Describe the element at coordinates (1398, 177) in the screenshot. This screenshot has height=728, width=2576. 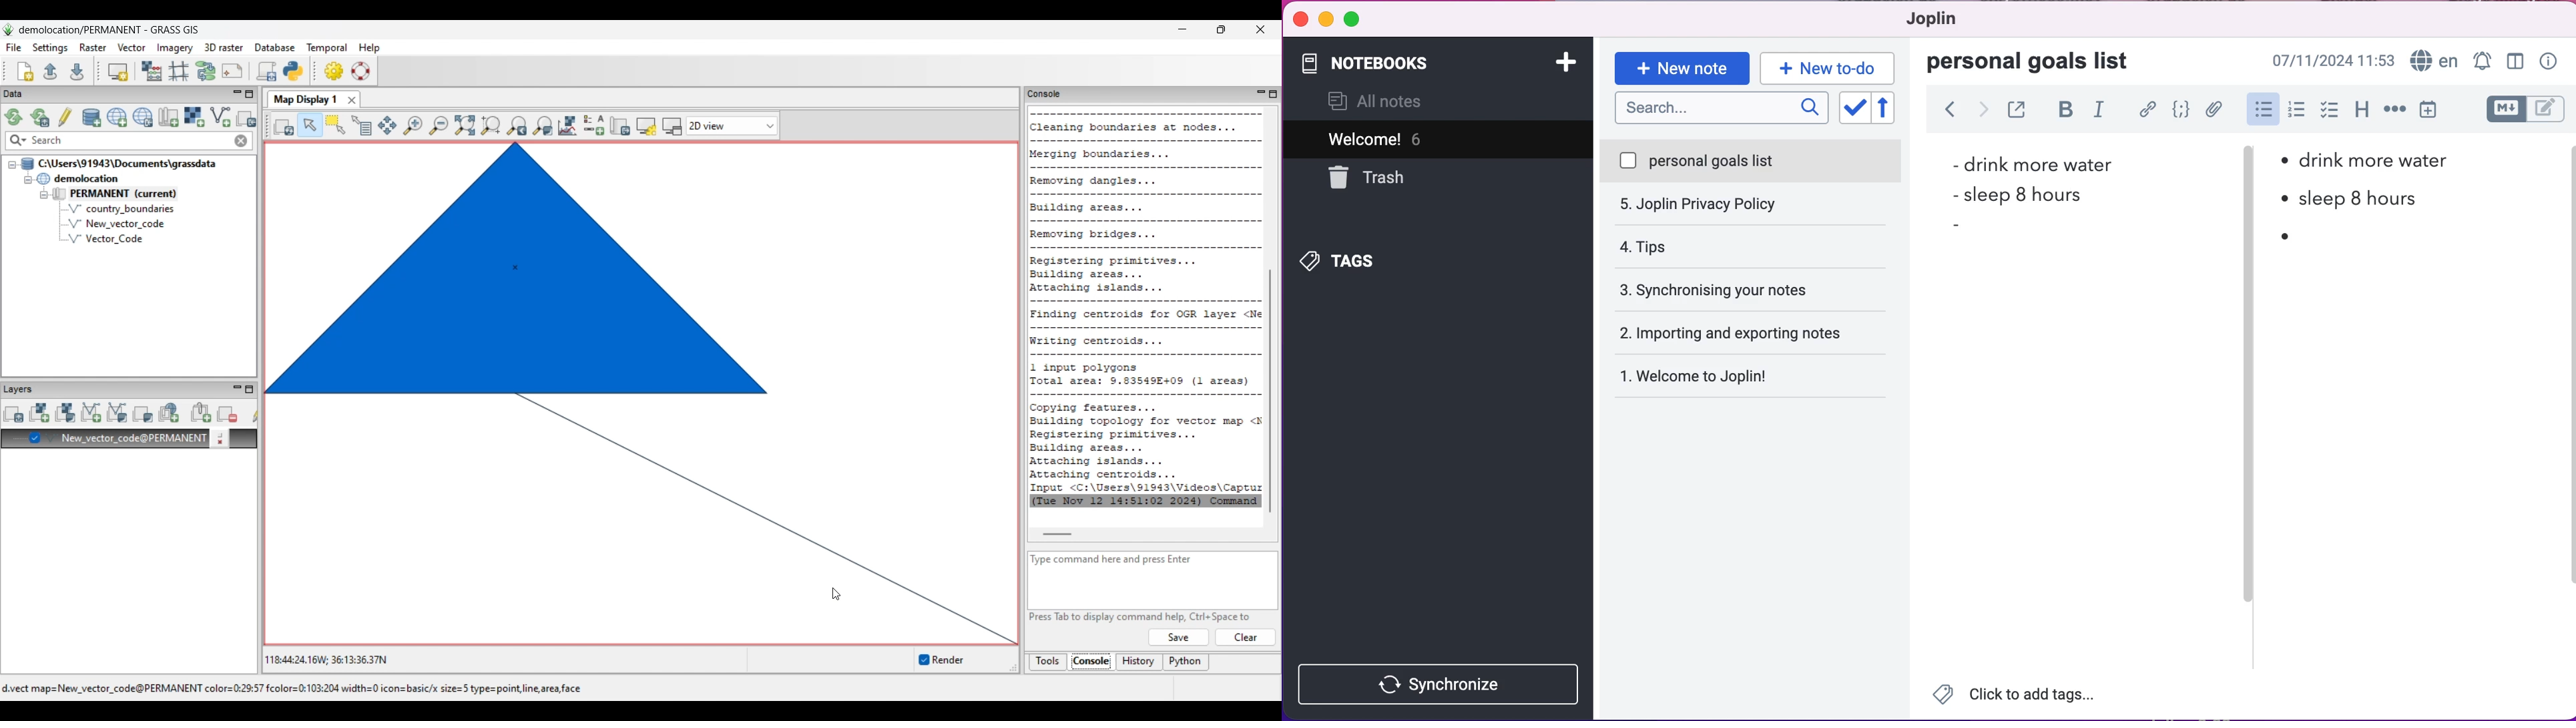
I see `trash` at that location.